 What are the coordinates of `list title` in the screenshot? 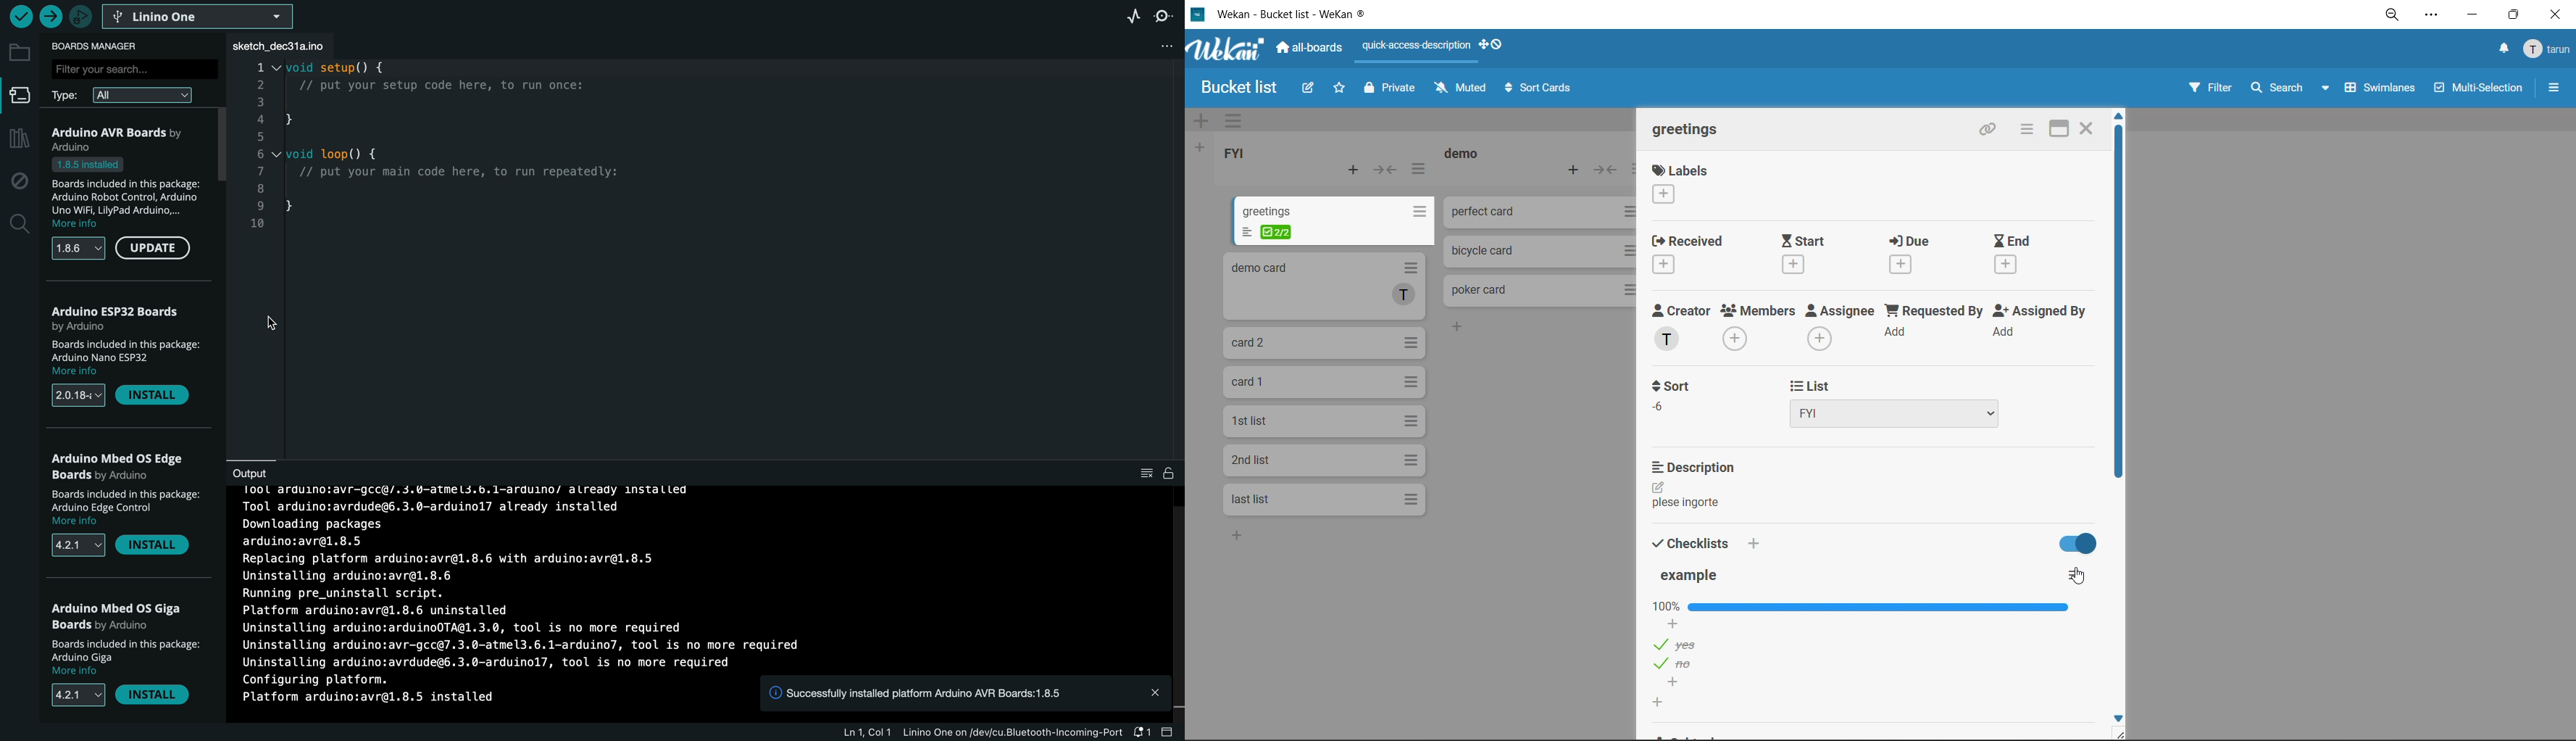 It's located at (1464, 154).